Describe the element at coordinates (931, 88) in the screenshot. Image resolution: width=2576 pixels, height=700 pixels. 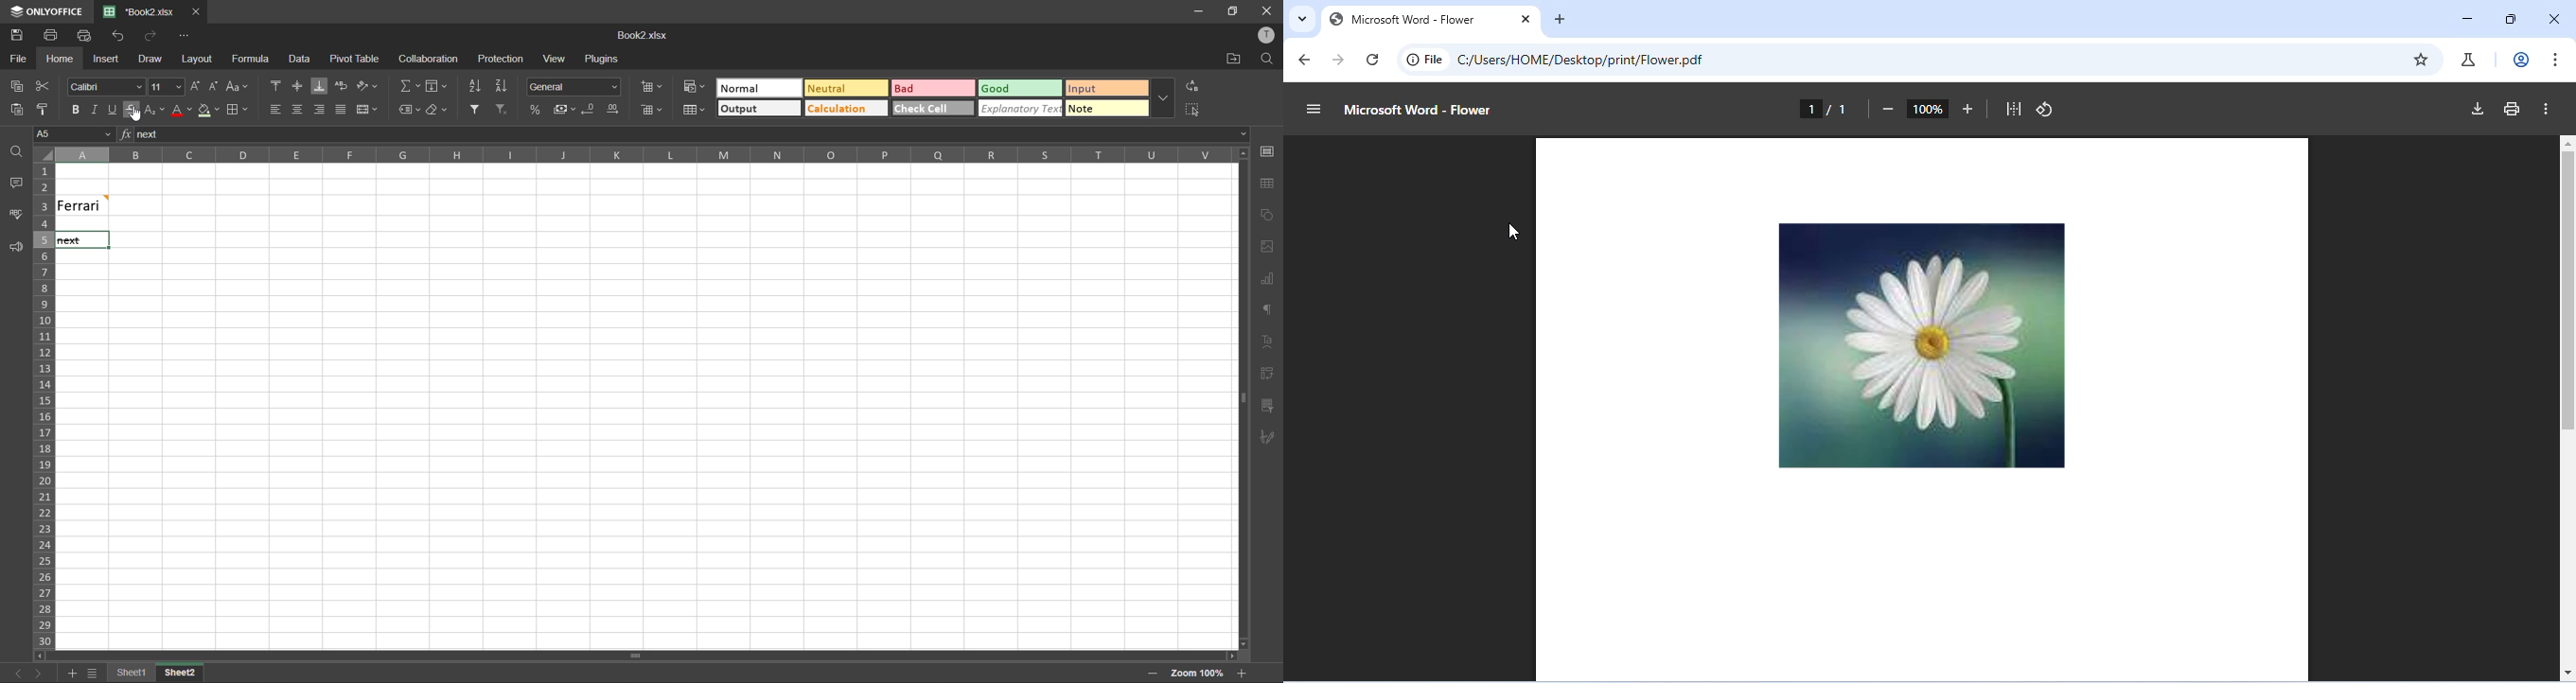
I see `bad` at that location.